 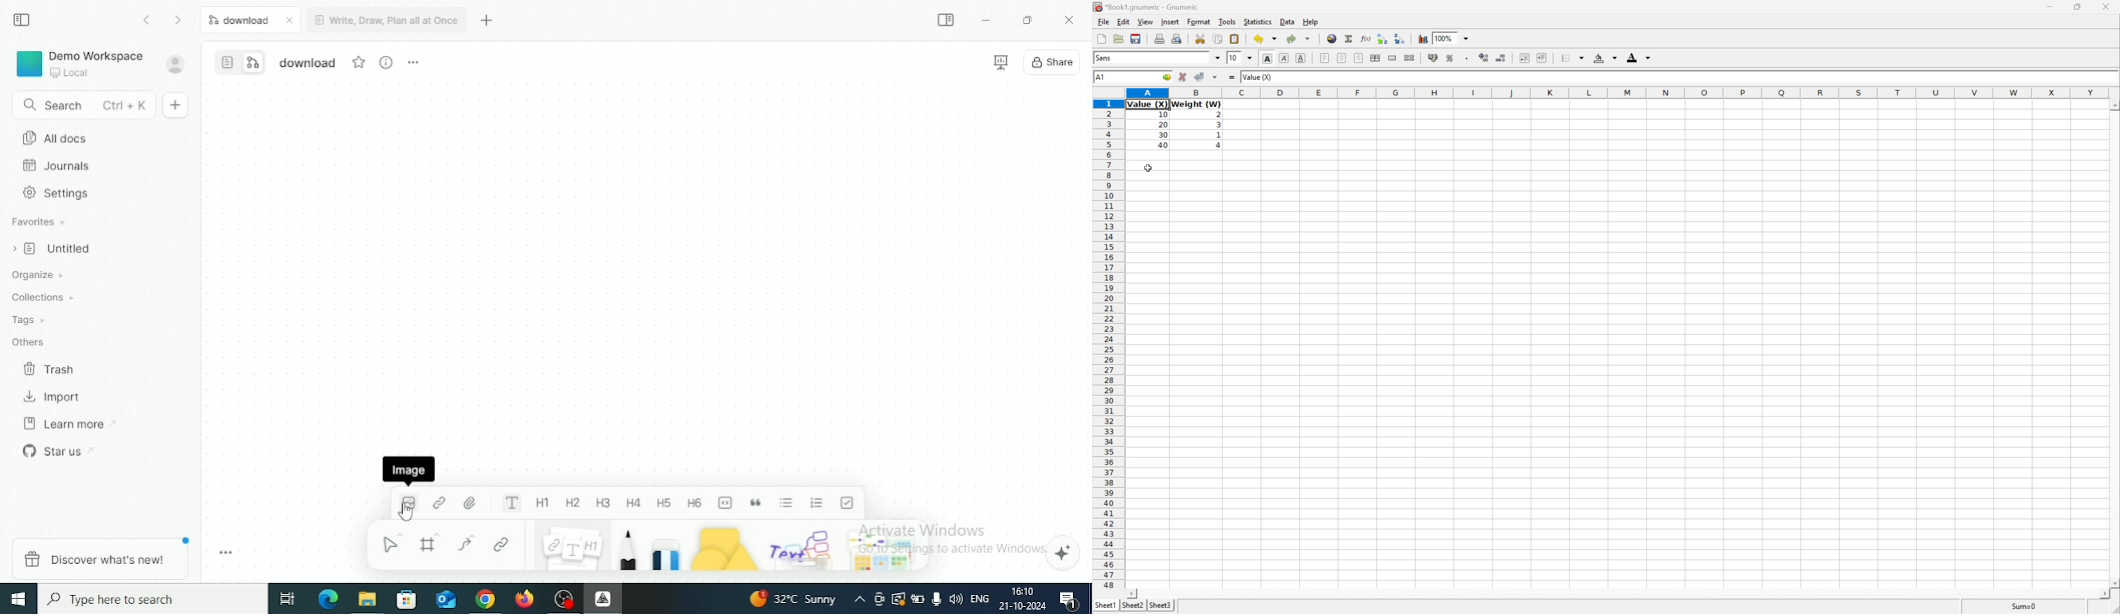 What do you see at coordinates (1147, 104) in the screenshot?
I see `Value (X)` at bounding box center [1147, 104].